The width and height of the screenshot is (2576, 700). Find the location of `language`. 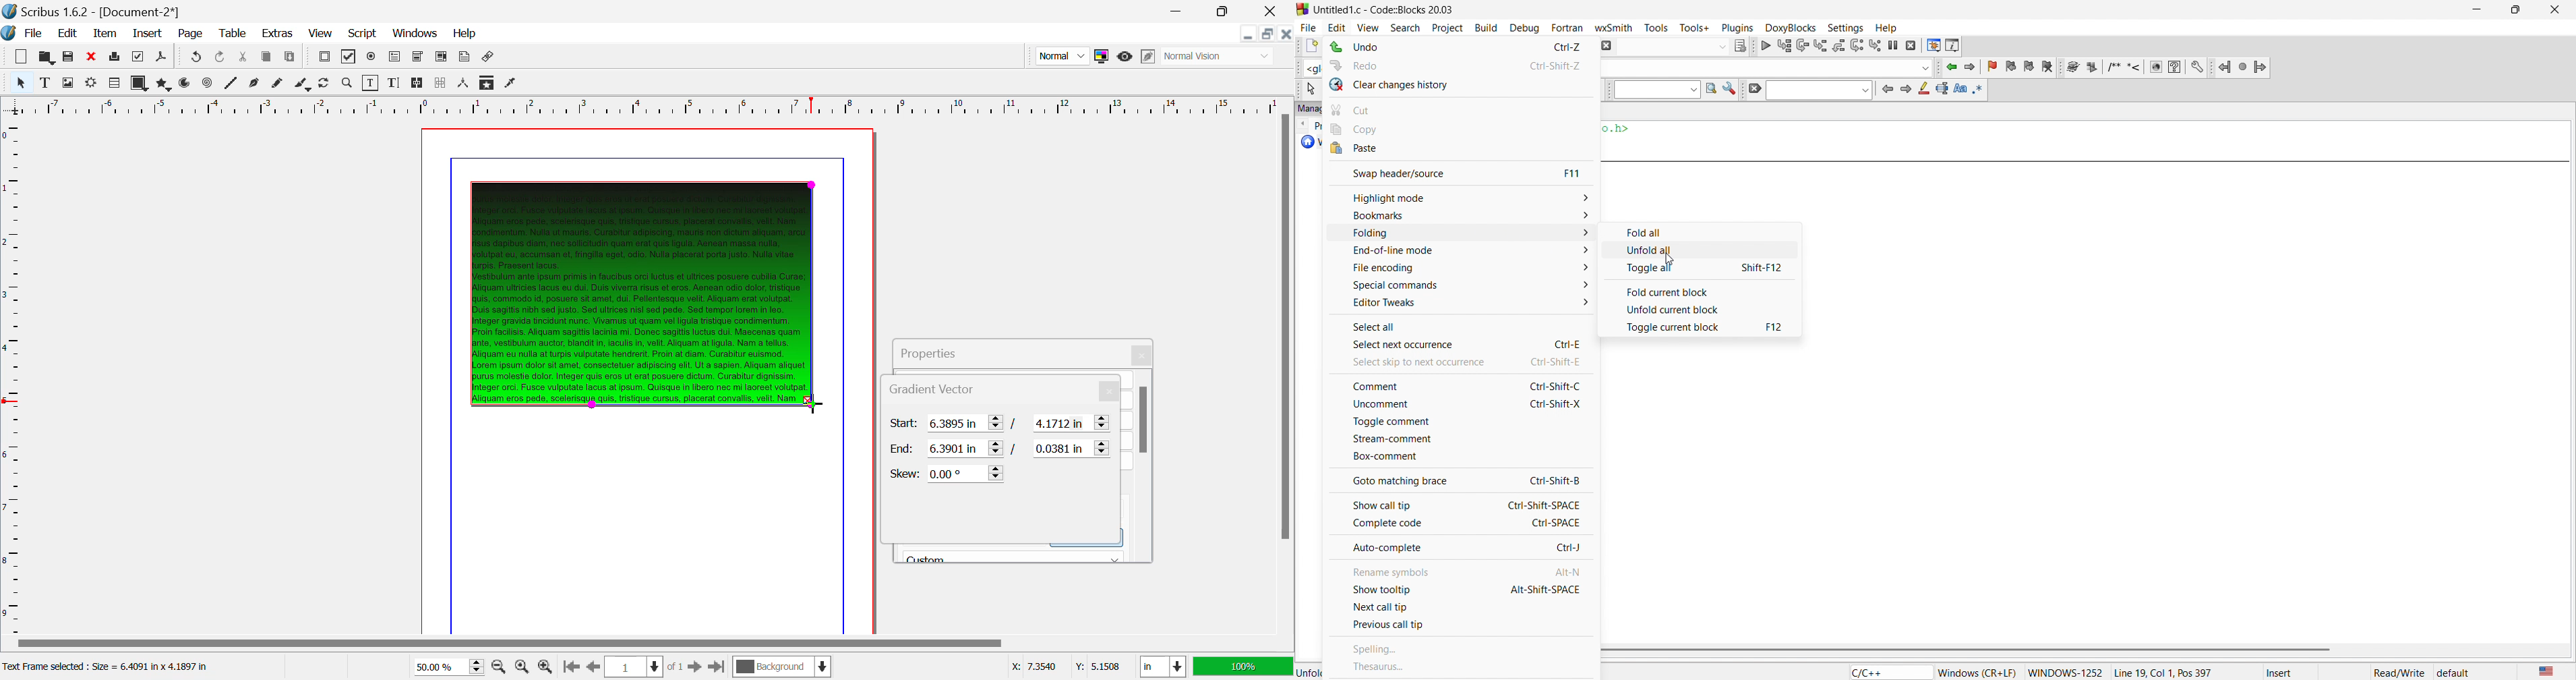

language is located at coordinates (1887, 672).